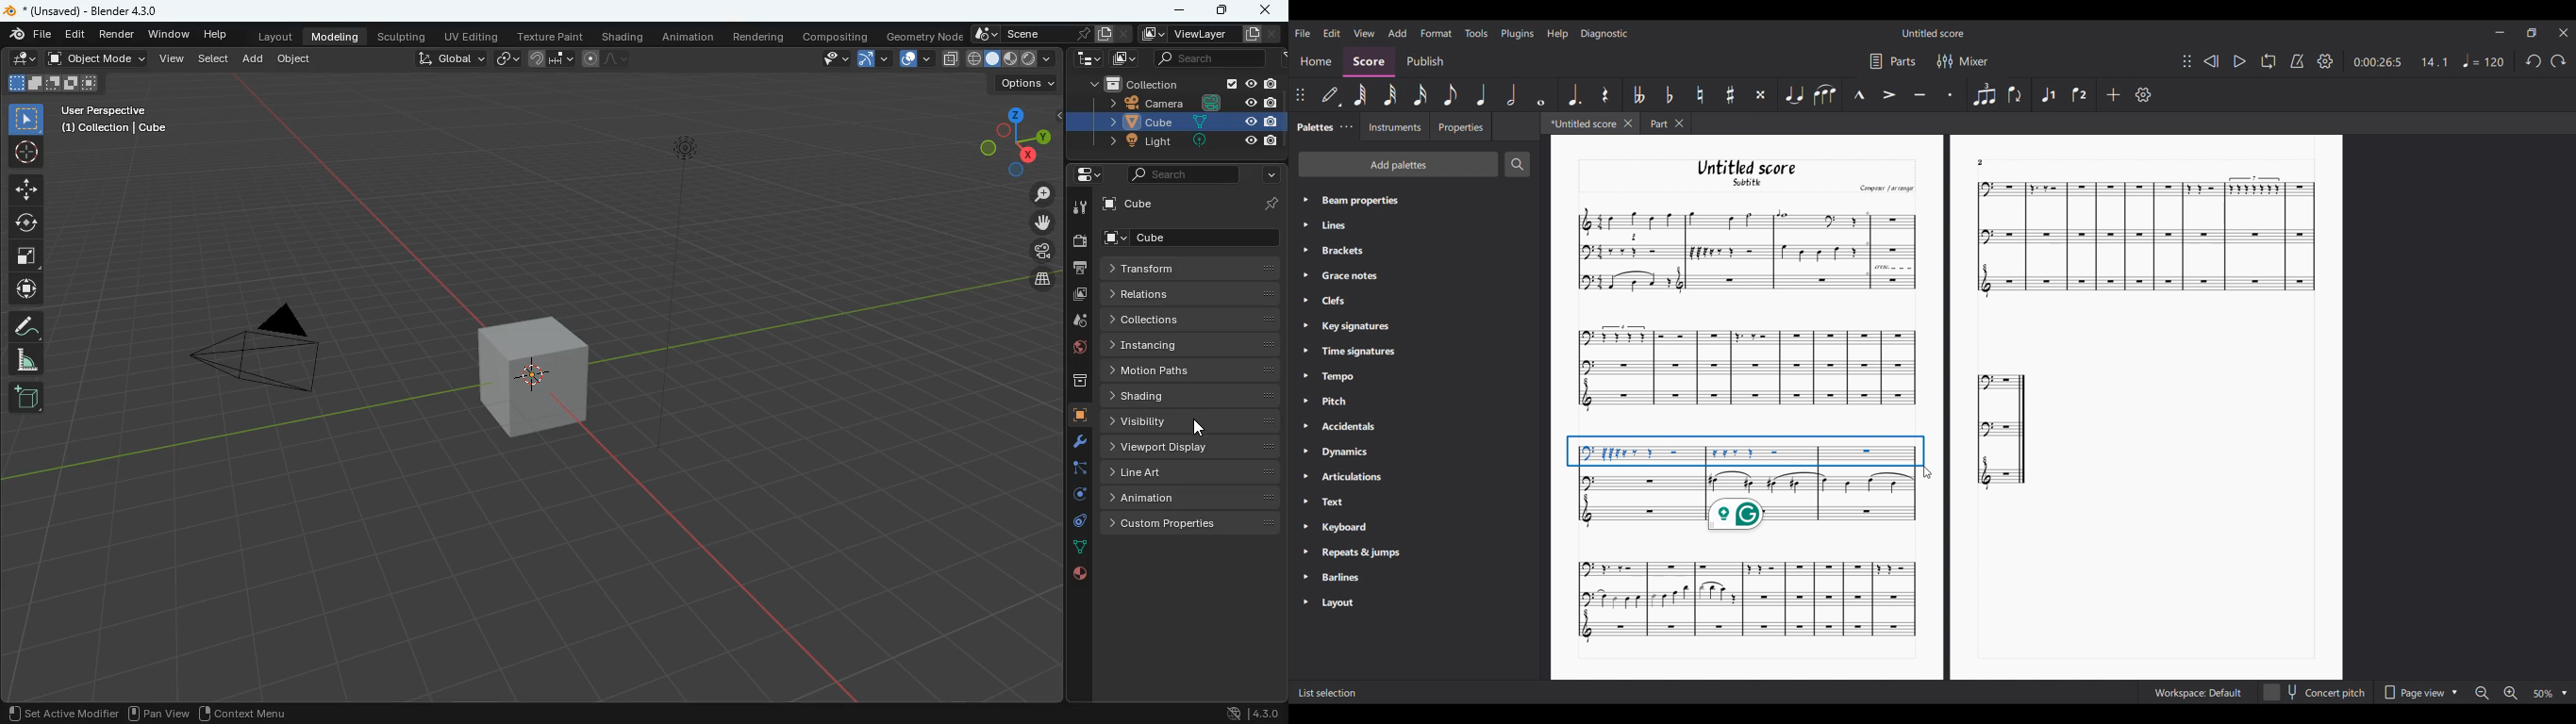  Describe the element at coordinates (1700, 95) in the screenshot. I see `Toggle natural` at that location.